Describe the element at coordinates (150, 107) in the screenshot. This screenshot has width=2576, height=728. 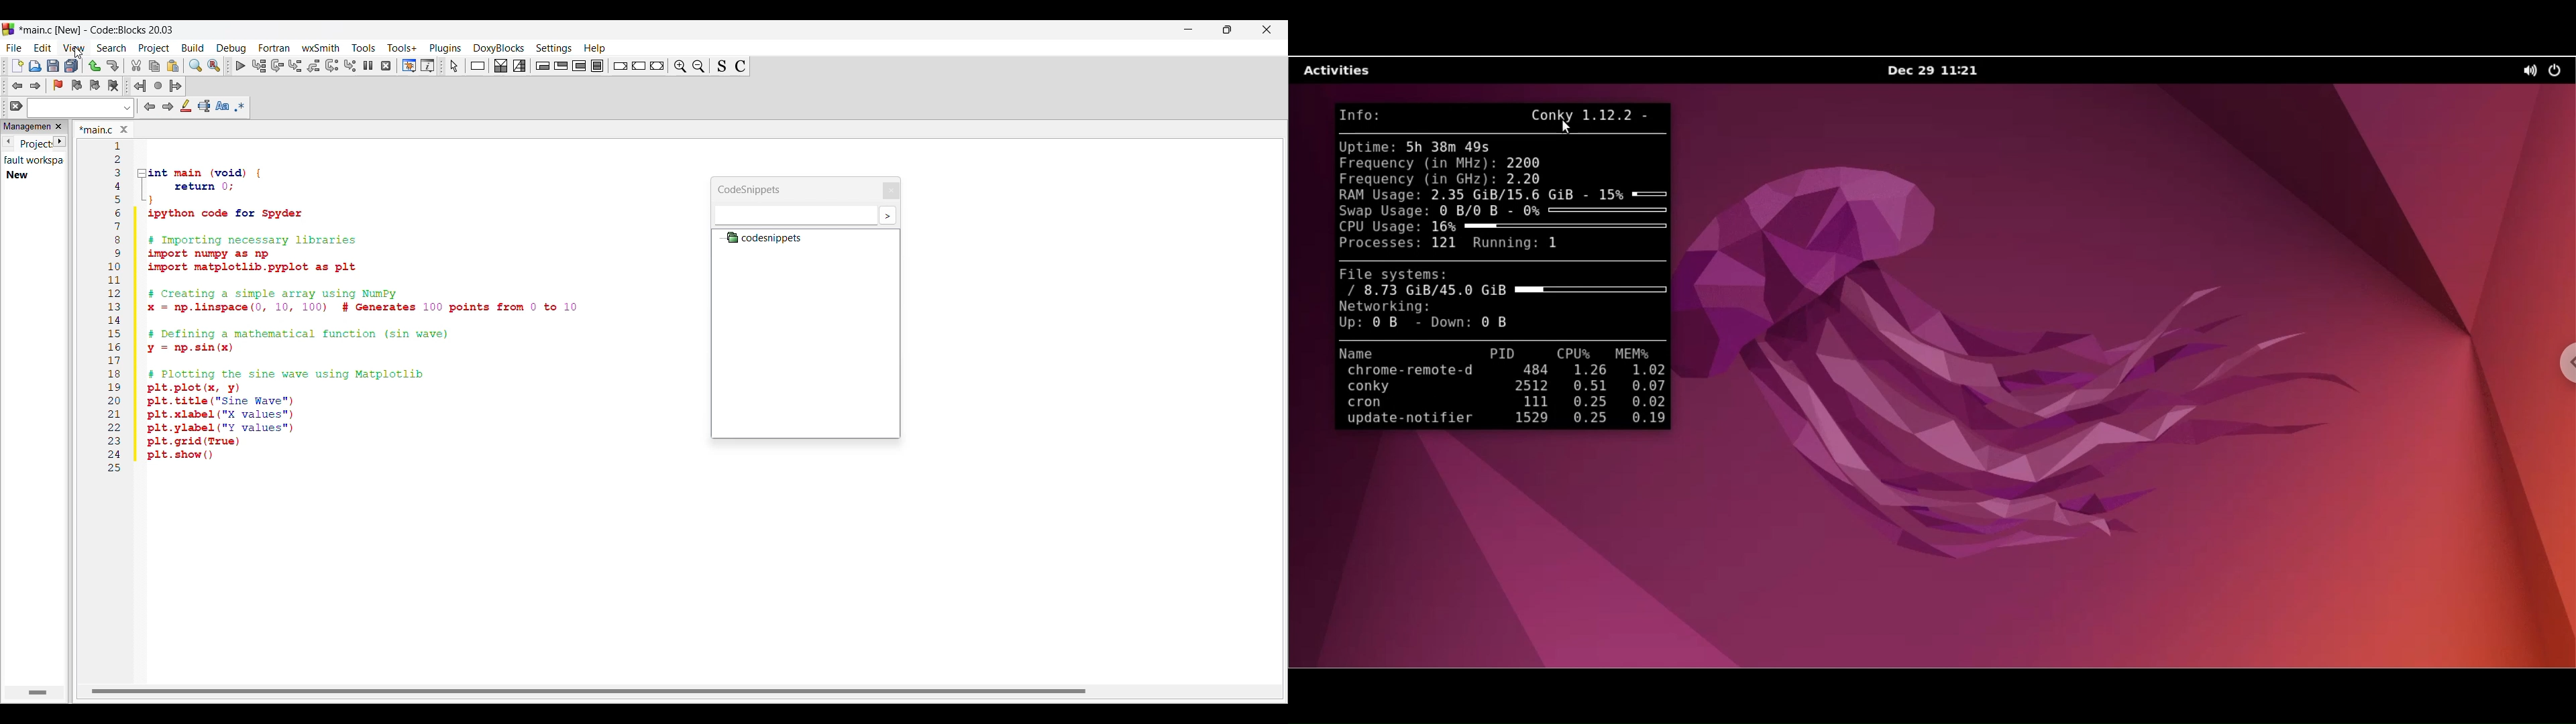
I see `Previous` at that location.